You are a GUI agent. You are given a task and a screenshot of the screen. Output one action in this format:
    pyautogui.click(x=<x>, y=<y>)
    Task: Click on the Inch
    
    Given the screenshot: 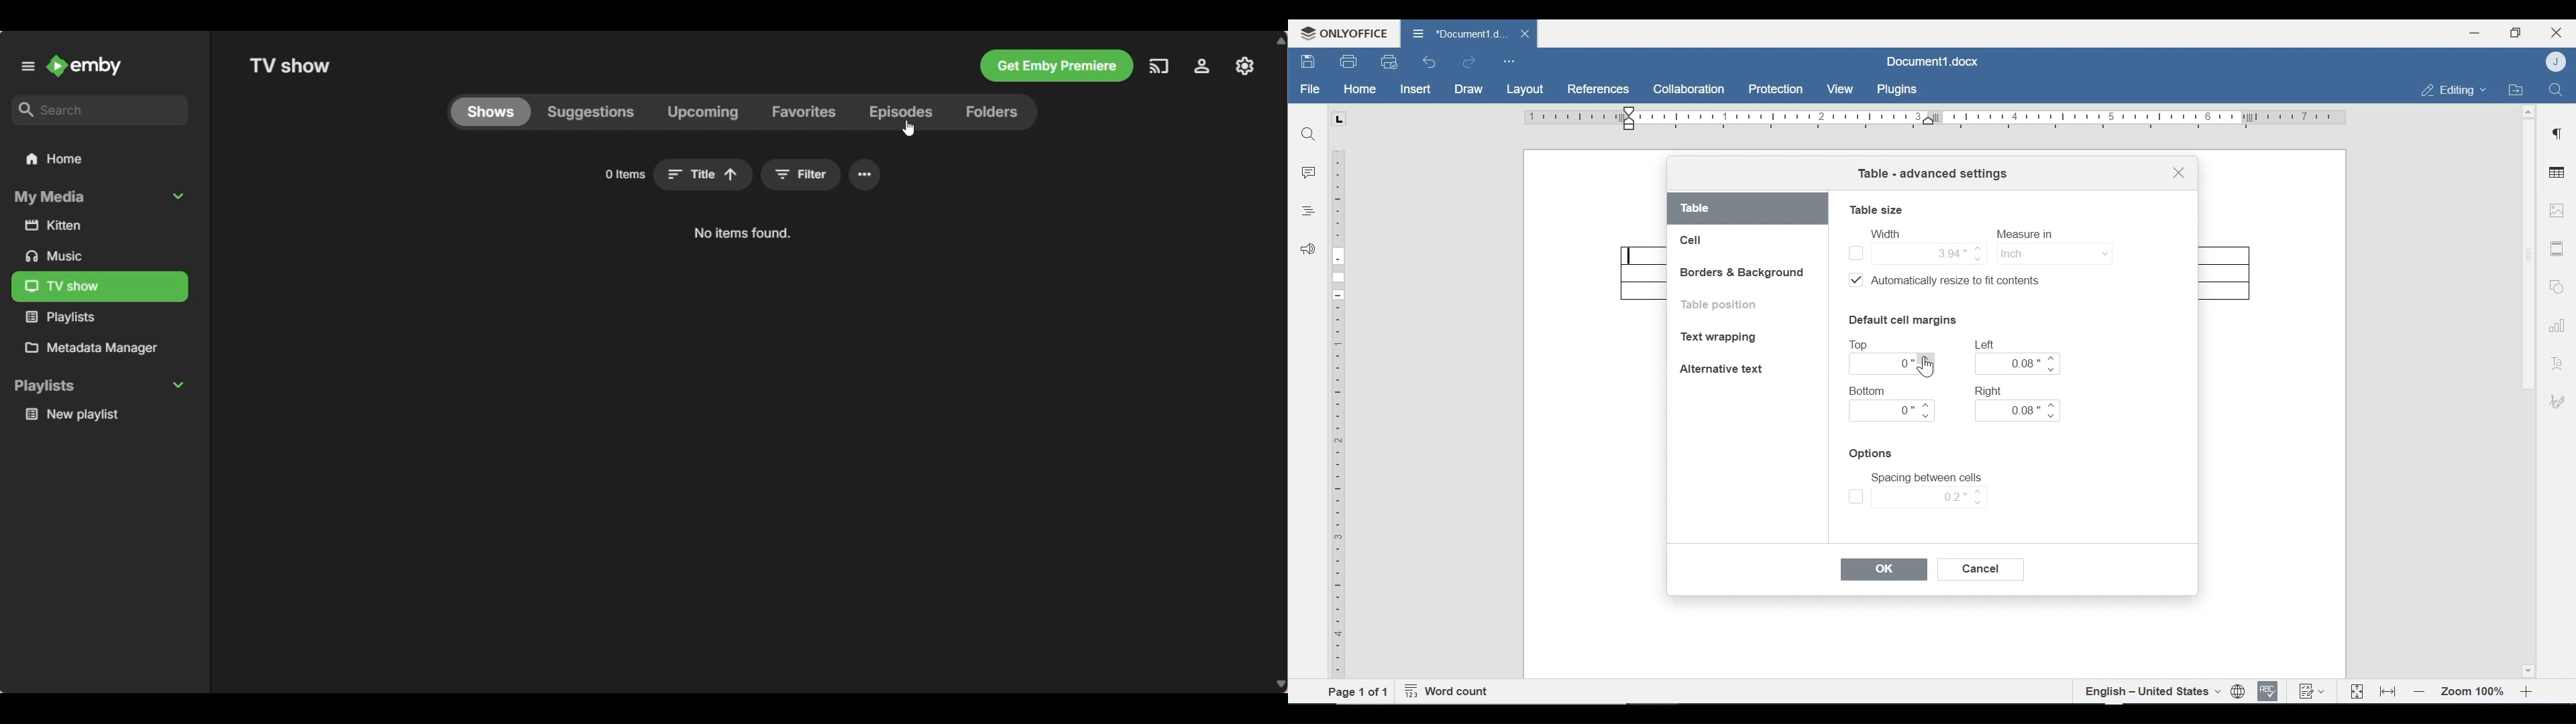 What is the action you would take?
    pyautogui.click(x=2053, y=253)
    